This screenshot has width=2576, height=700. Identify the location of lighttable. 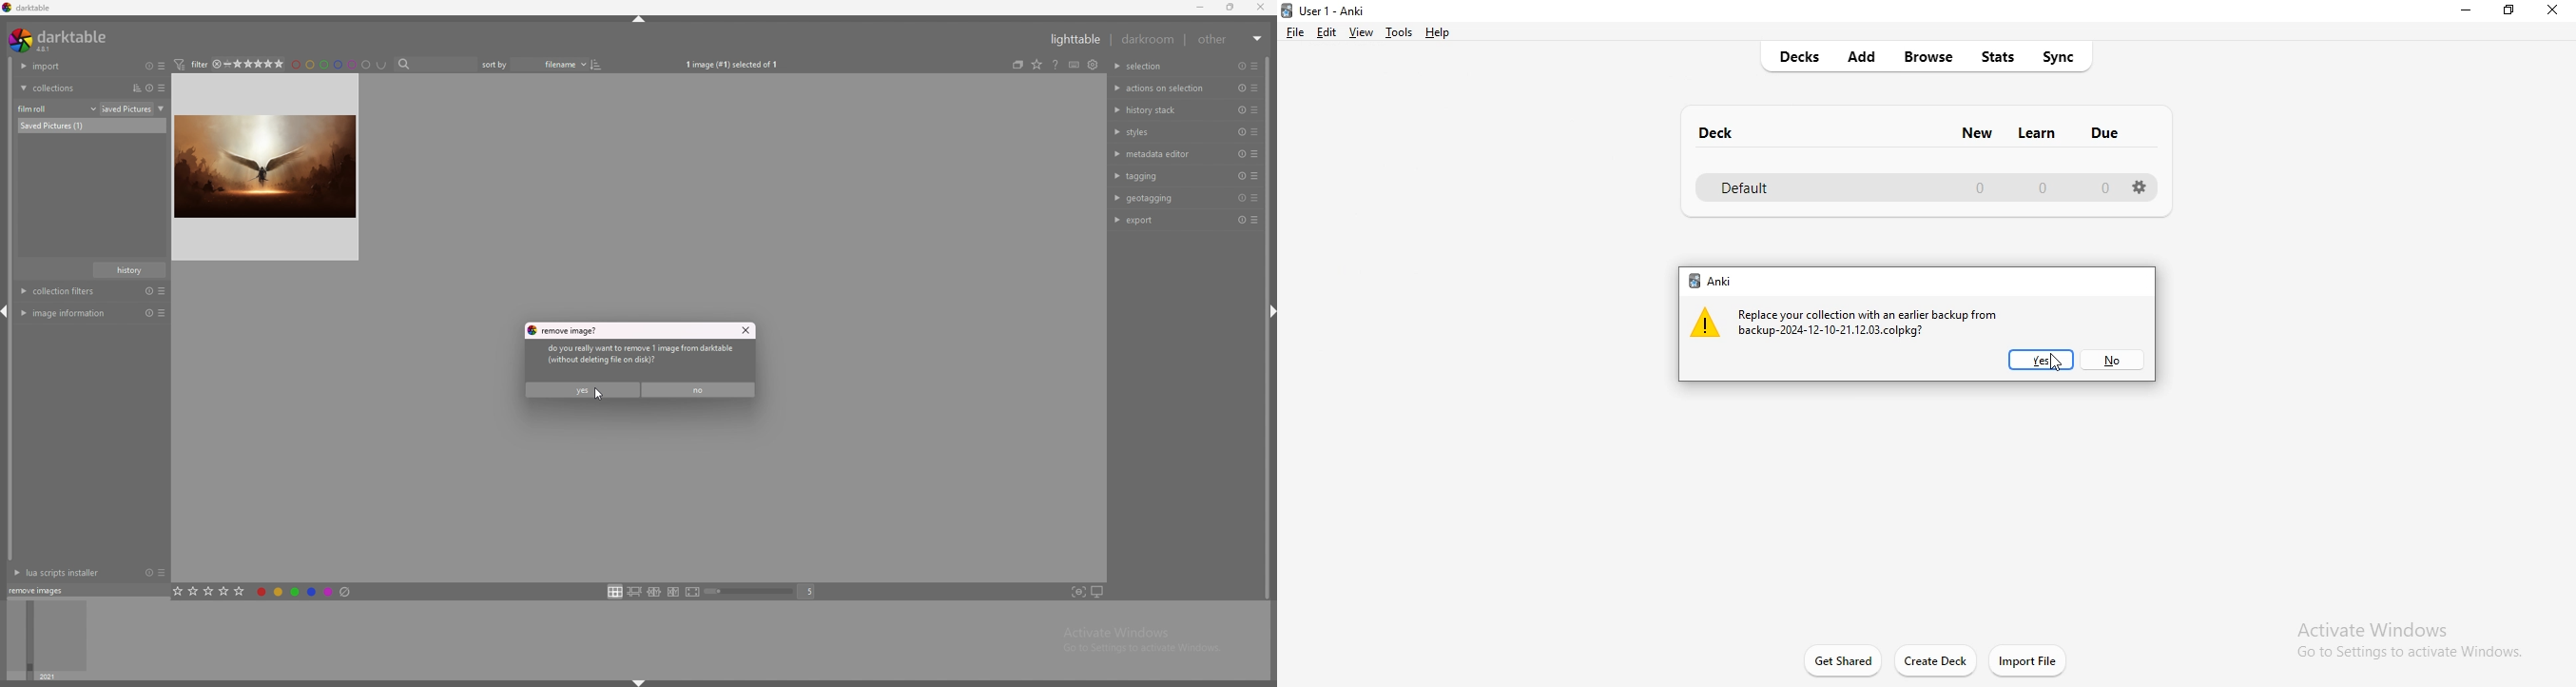
(1072, 39).